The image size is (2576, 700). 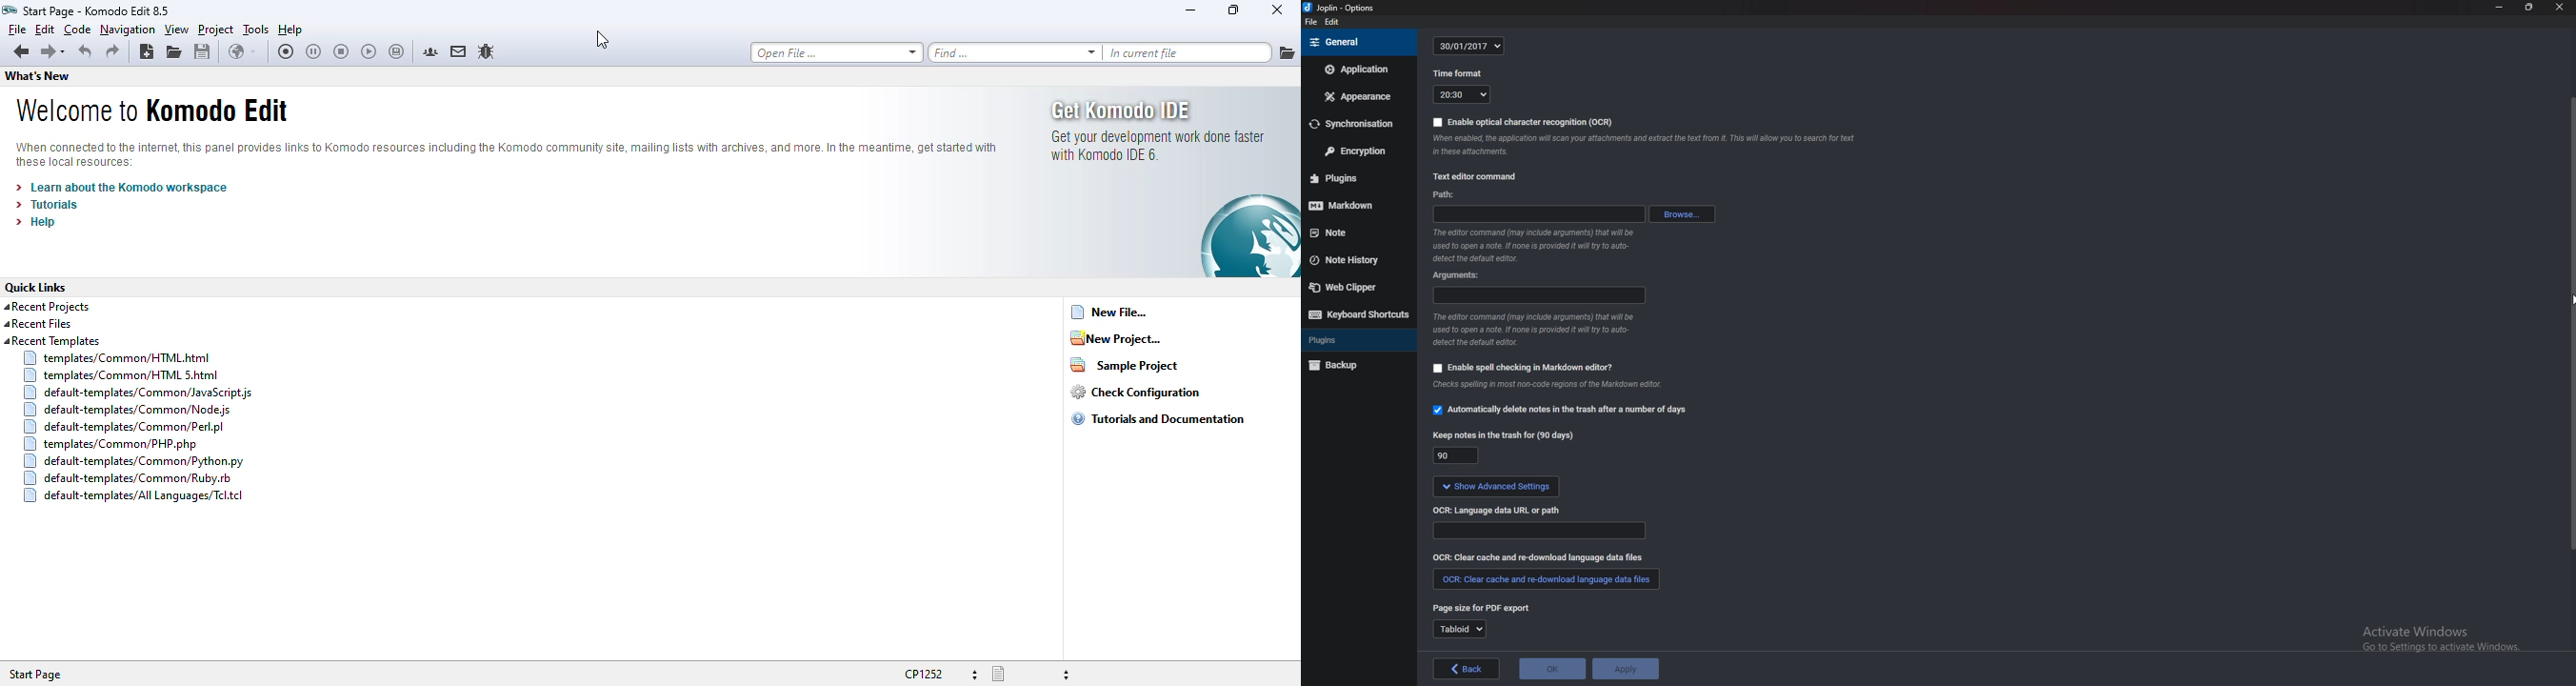 What do you see at coordinates (1528, 487) in the screenshot?
I see `show advanced settings` at bounding box center [1528, 487].